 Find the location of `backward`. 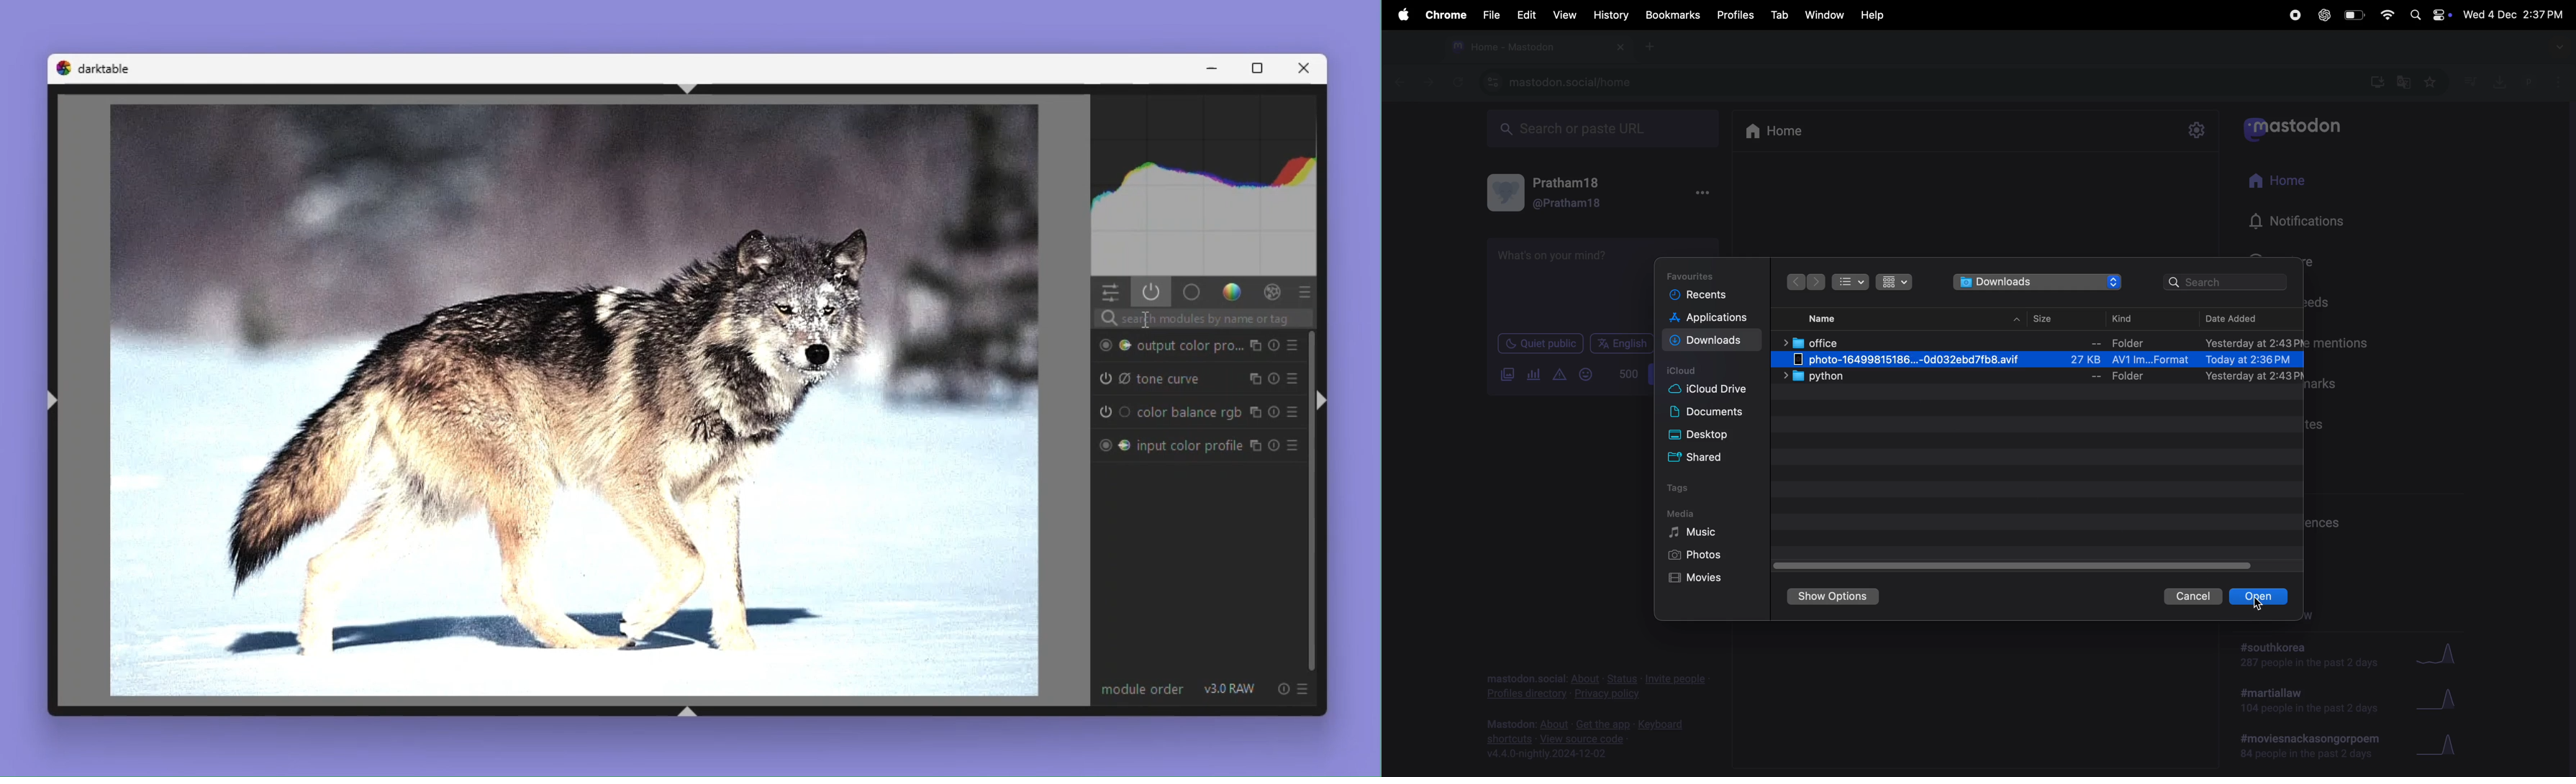

backward is located at coordinates (1796, 281).